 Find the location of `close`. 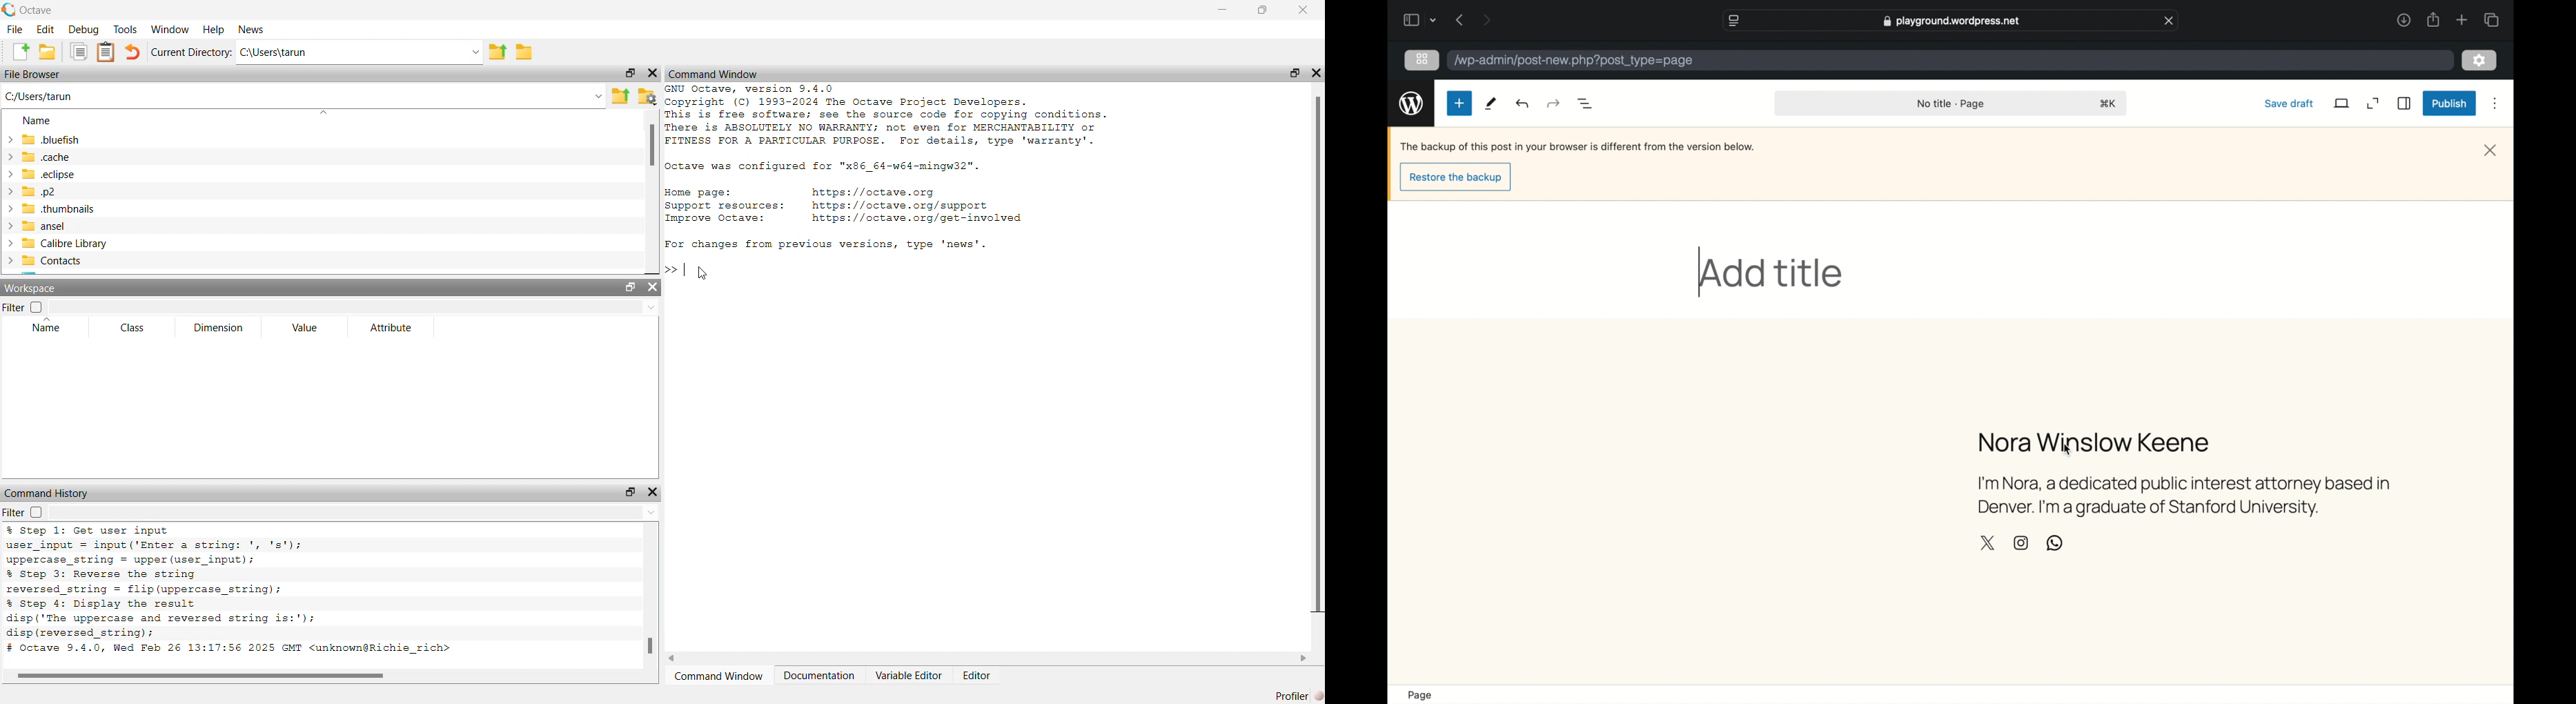

close is located at coordinates (2490, 151).